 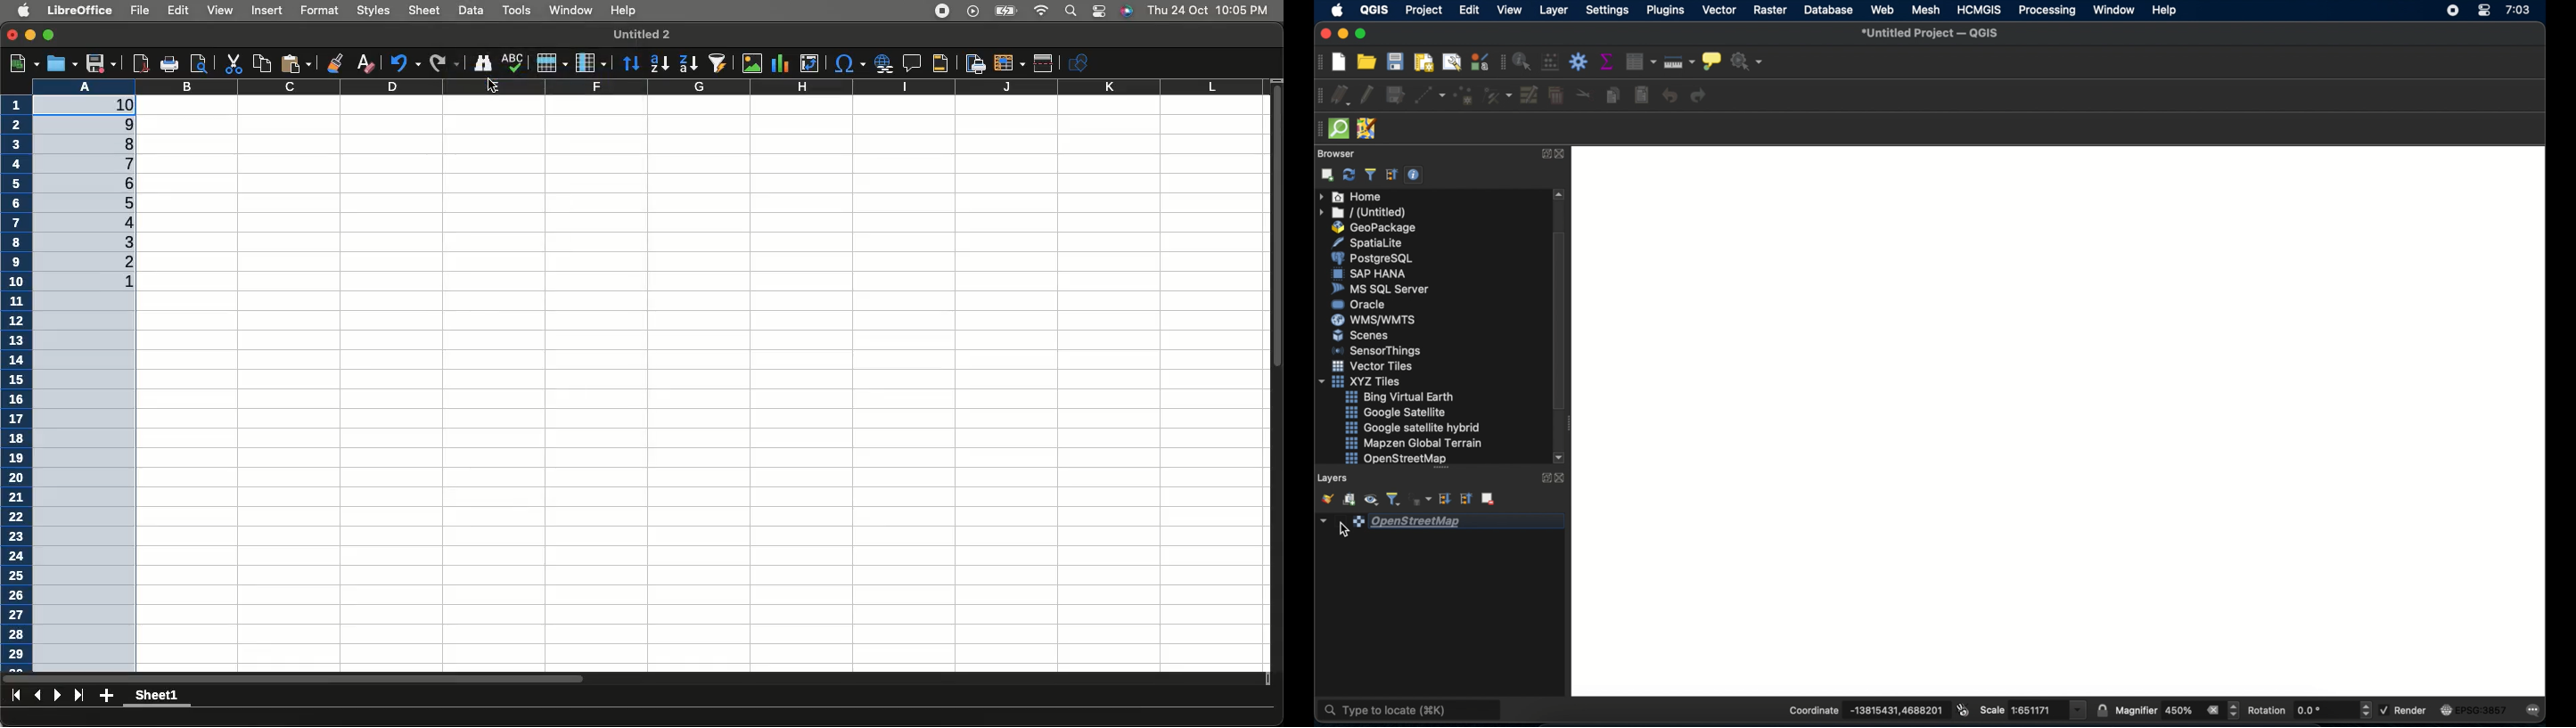 What do you see at coordinates (1348, 195) in the screenshot?
I see `home menu` at bounding box center [1348, 195].